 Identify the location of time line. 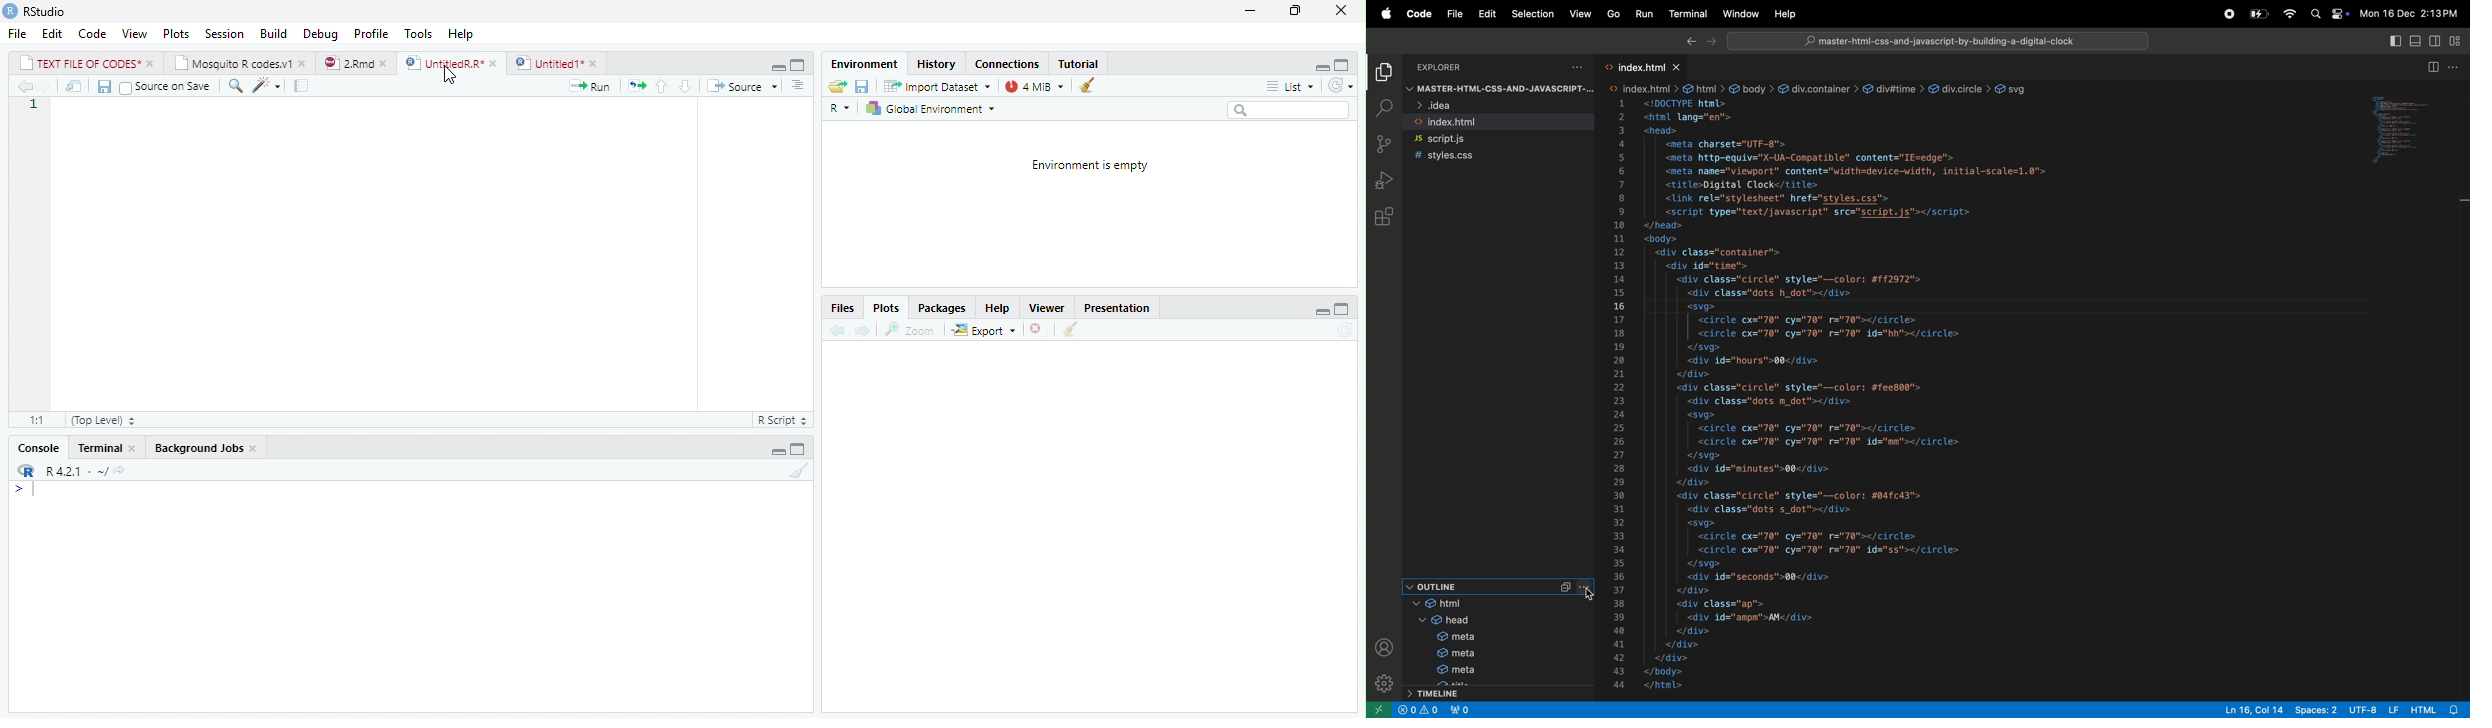
(1473, 692).